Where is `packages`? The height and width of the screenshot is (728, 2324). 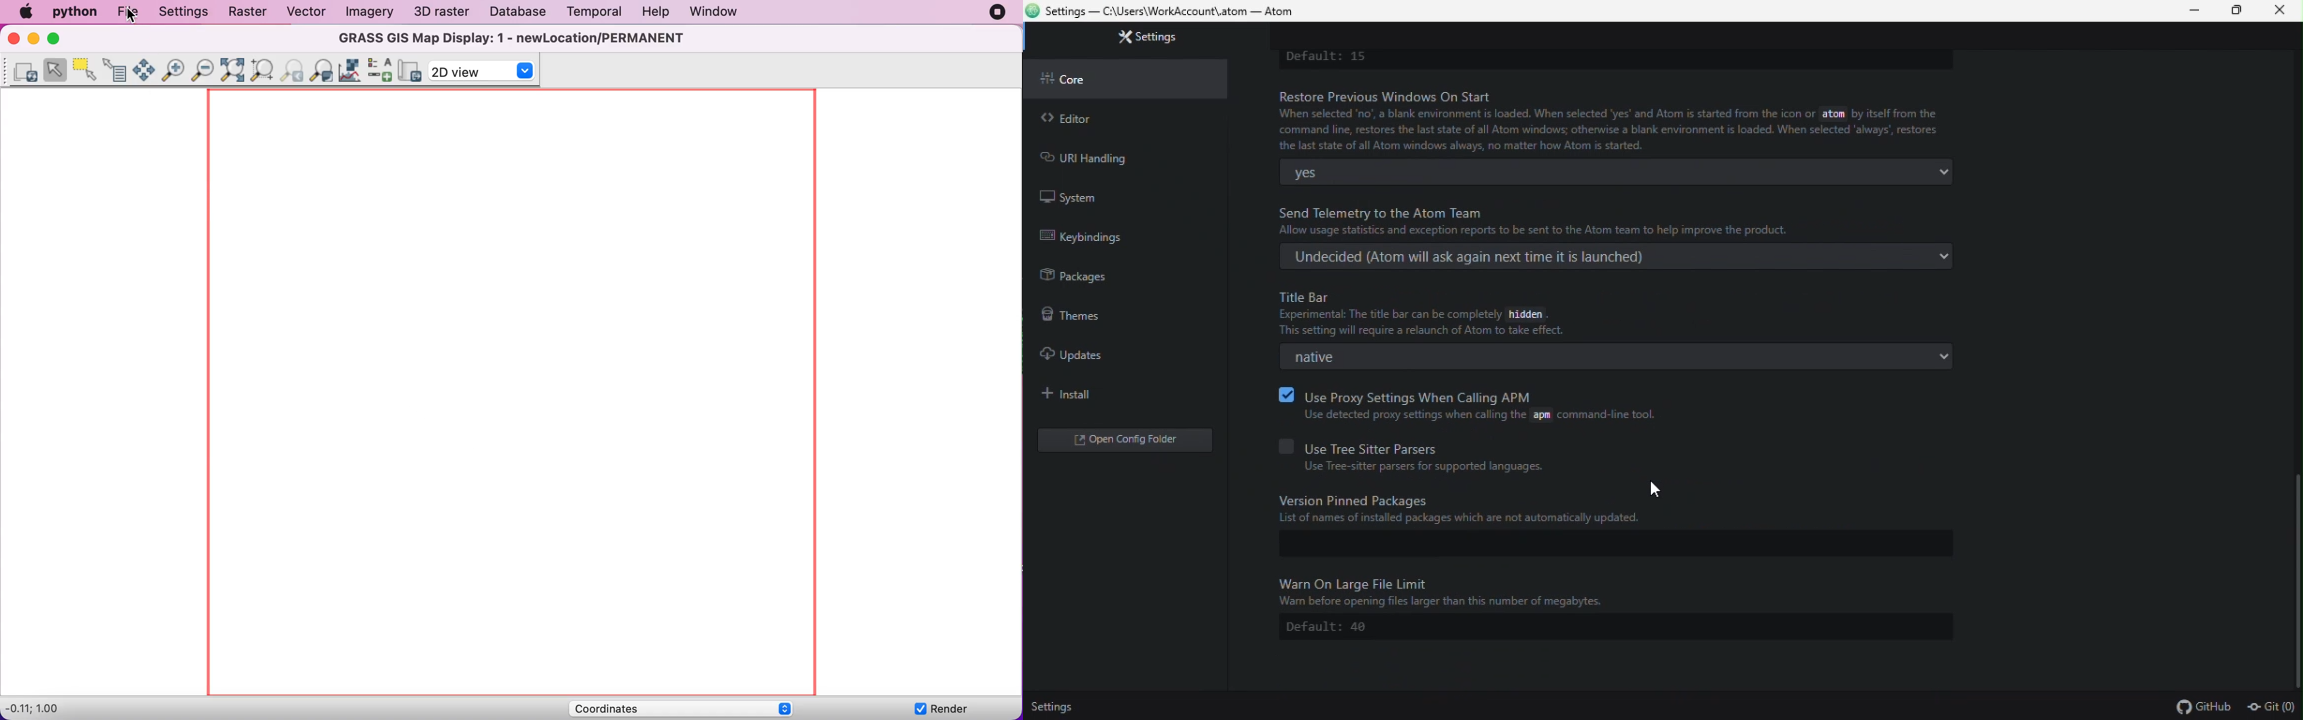 packages is located at coordinates (1076, 276).